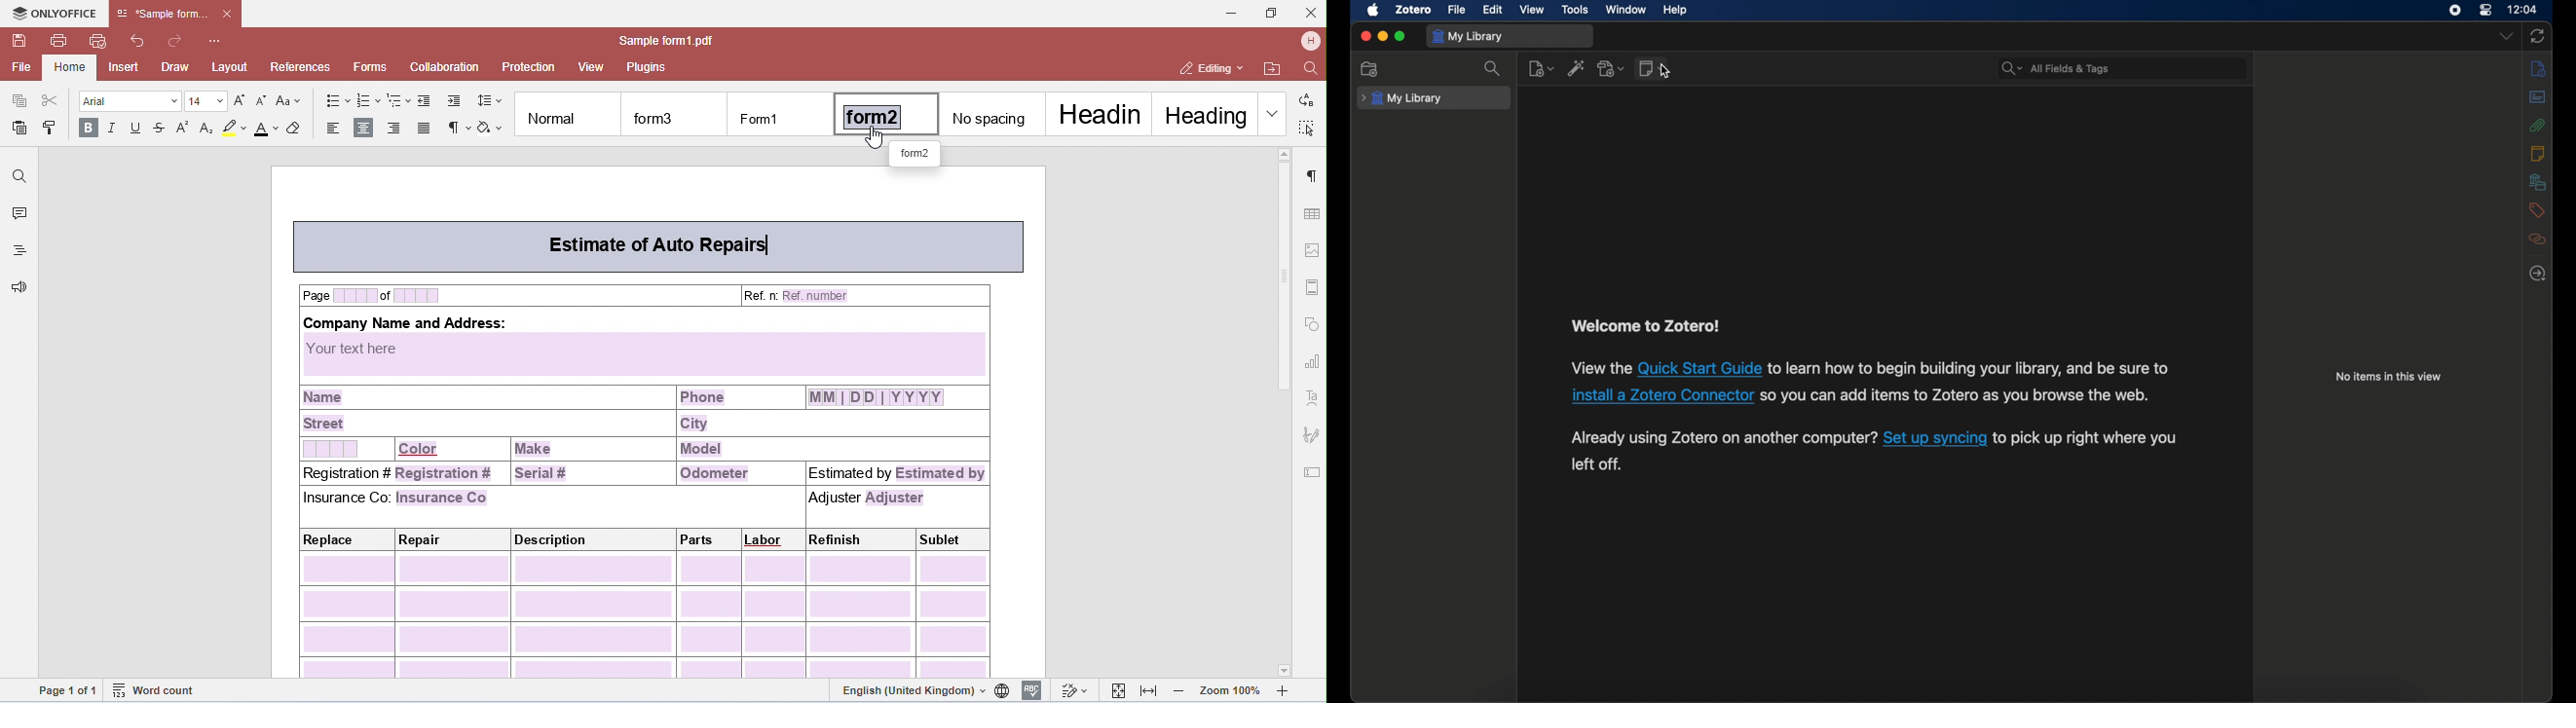 This screenshot has width=2576, height=728. I want to click on attachments, so click(2537, 125).